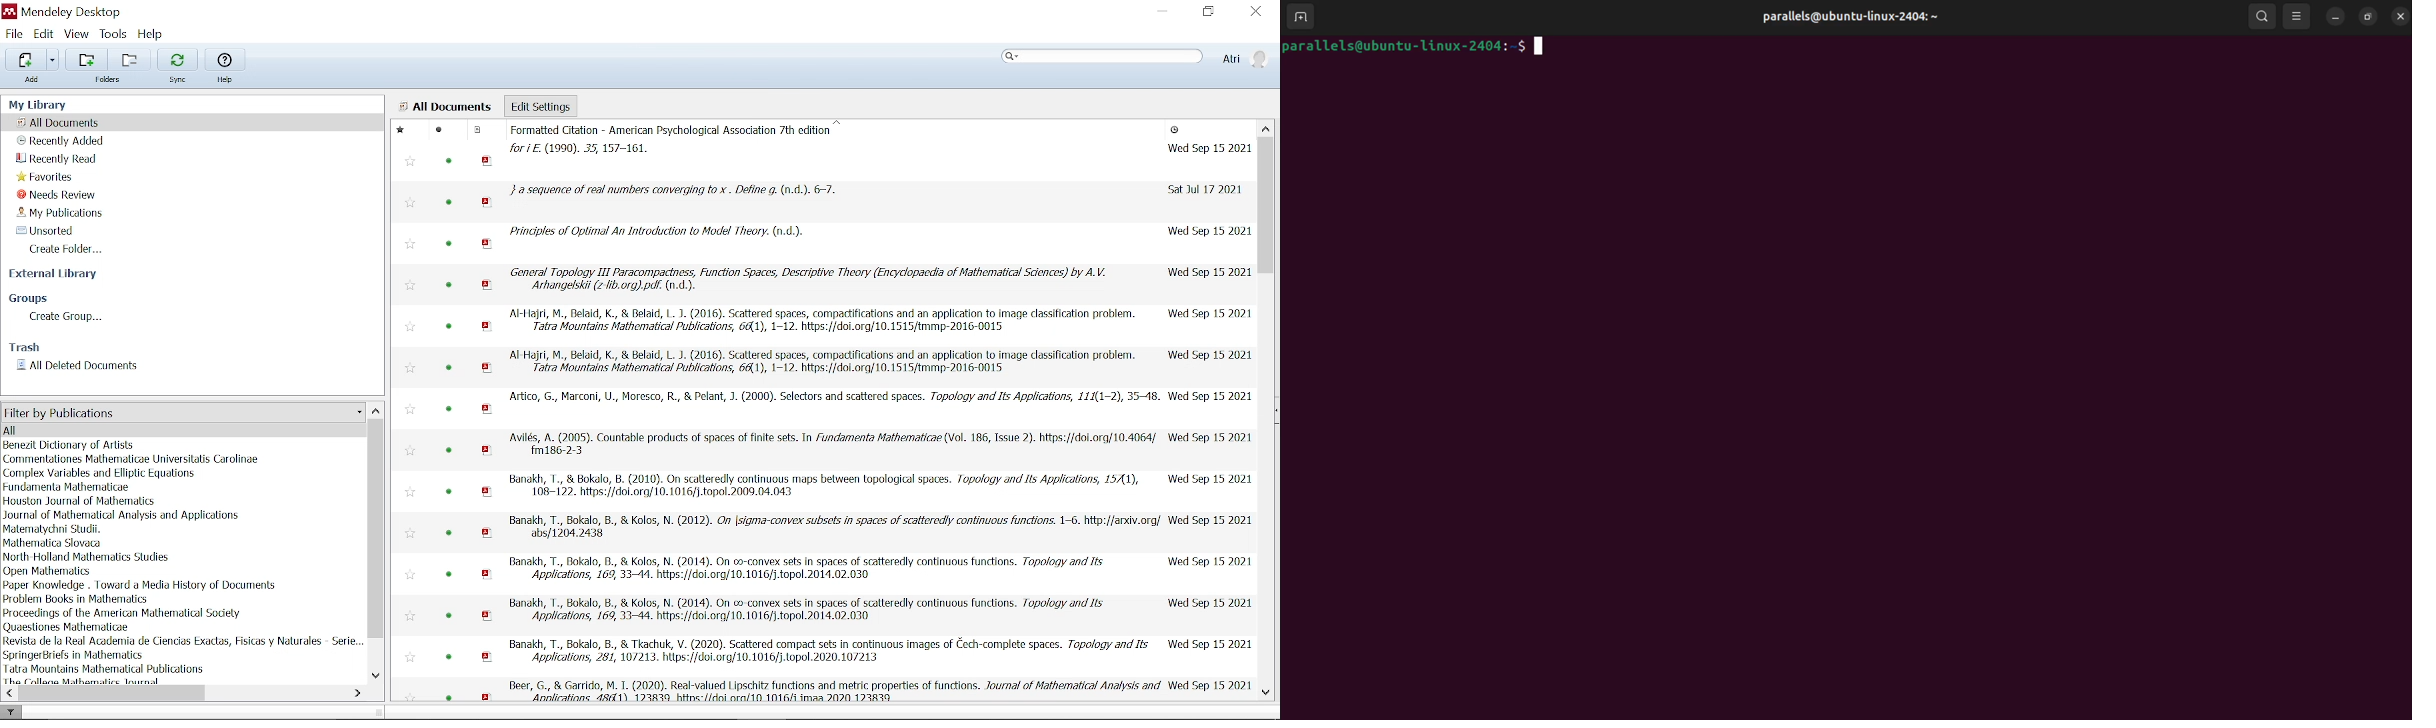 This screenshot has width=2436, height=728. Describe the element at coordinates (44, 34) in the screenshot. I see `Edit` at that location.